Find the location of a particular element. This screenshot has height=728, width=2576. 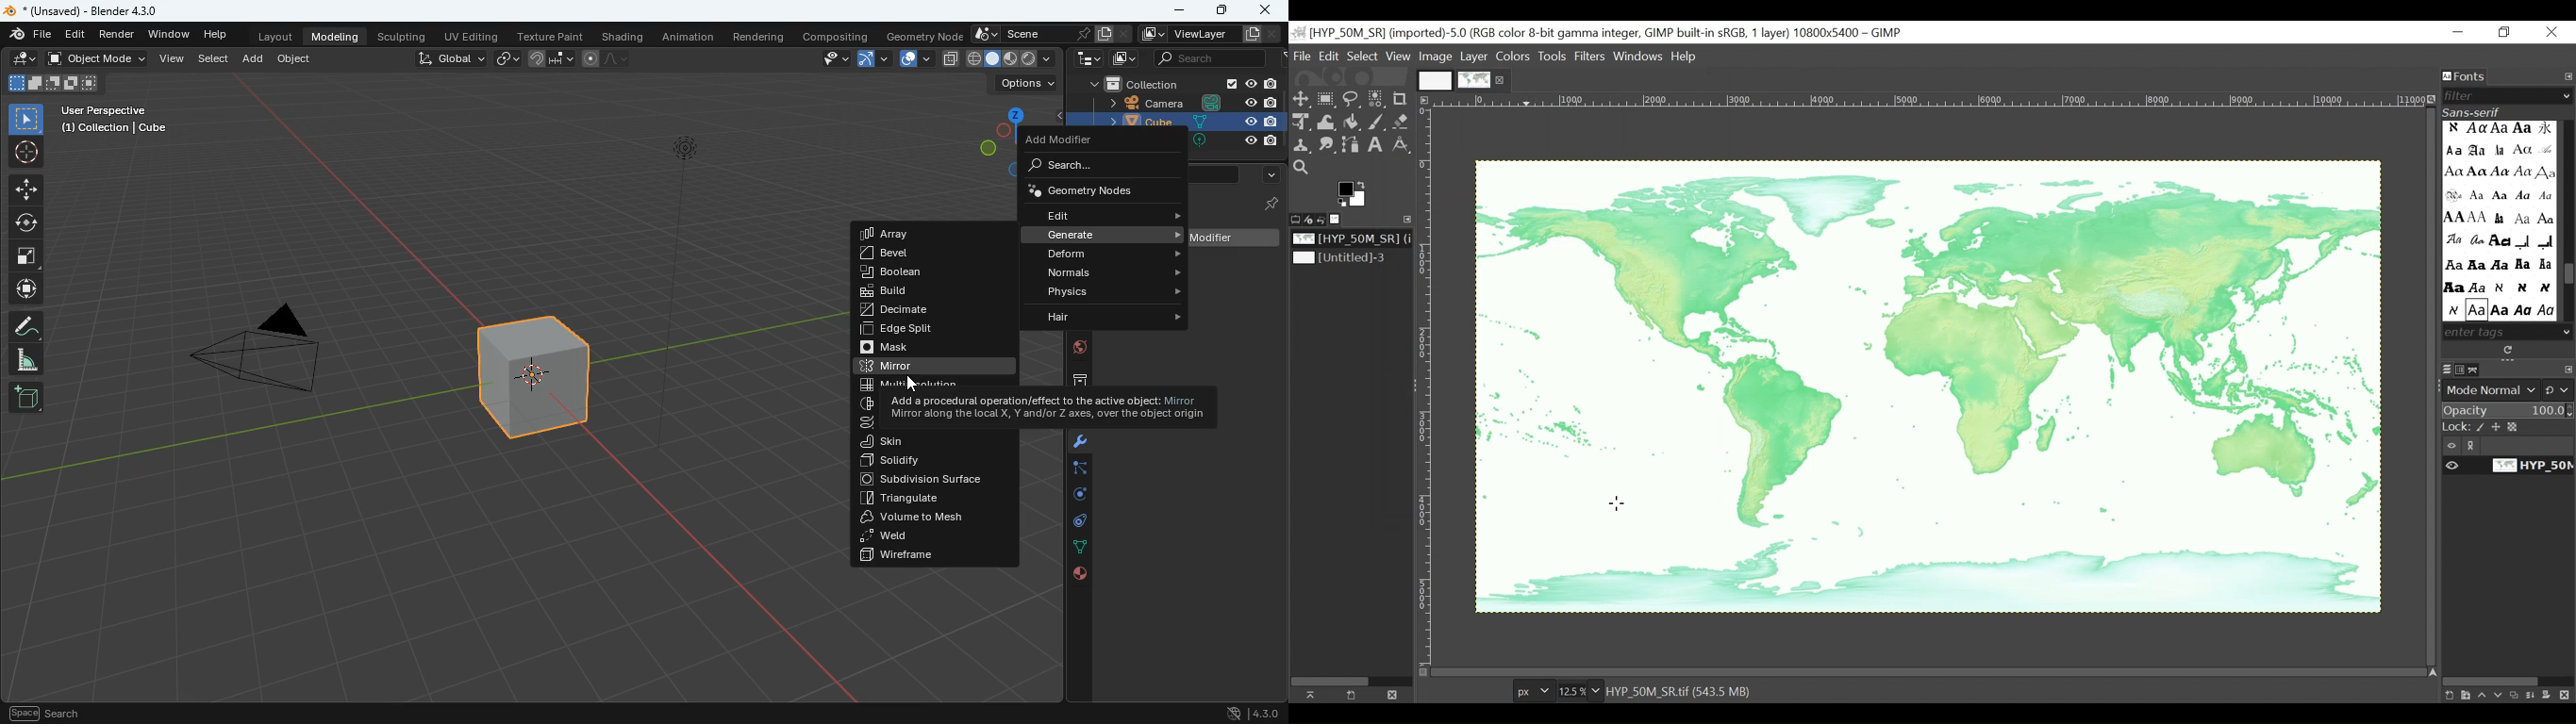

mask is located at coordinates (931, 348).